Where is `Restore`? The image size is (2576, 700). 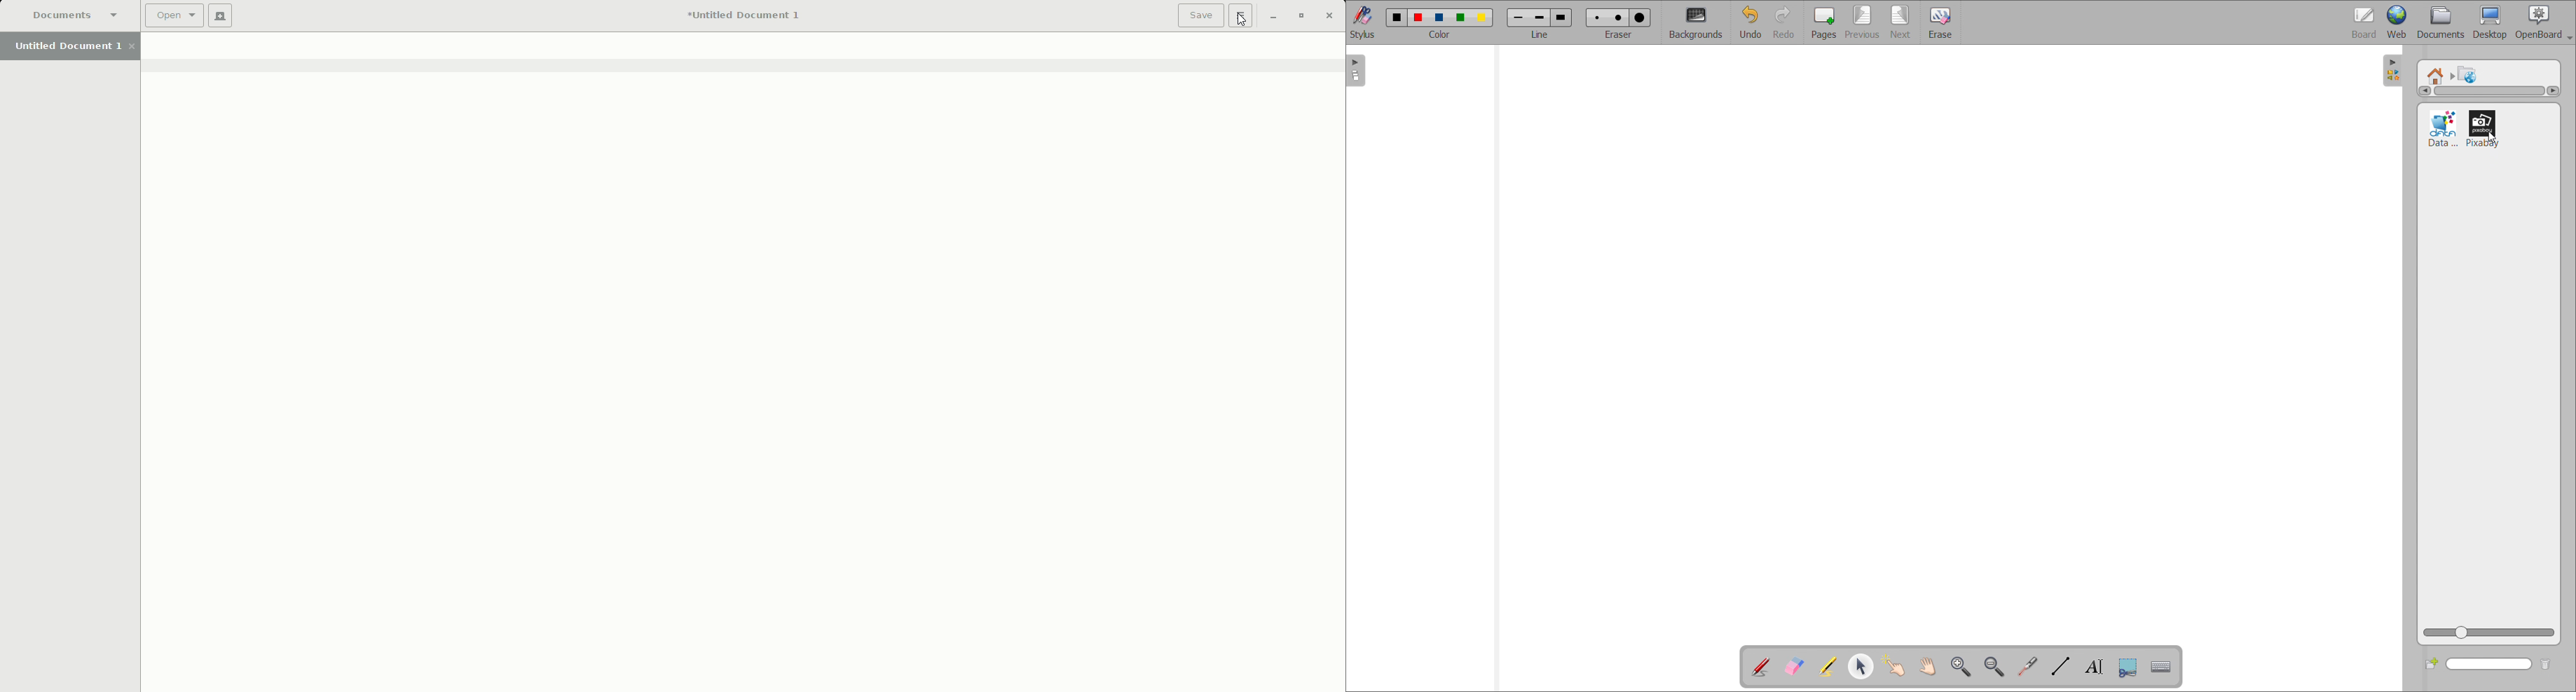 Restore is located at coordinates (1299, 16).